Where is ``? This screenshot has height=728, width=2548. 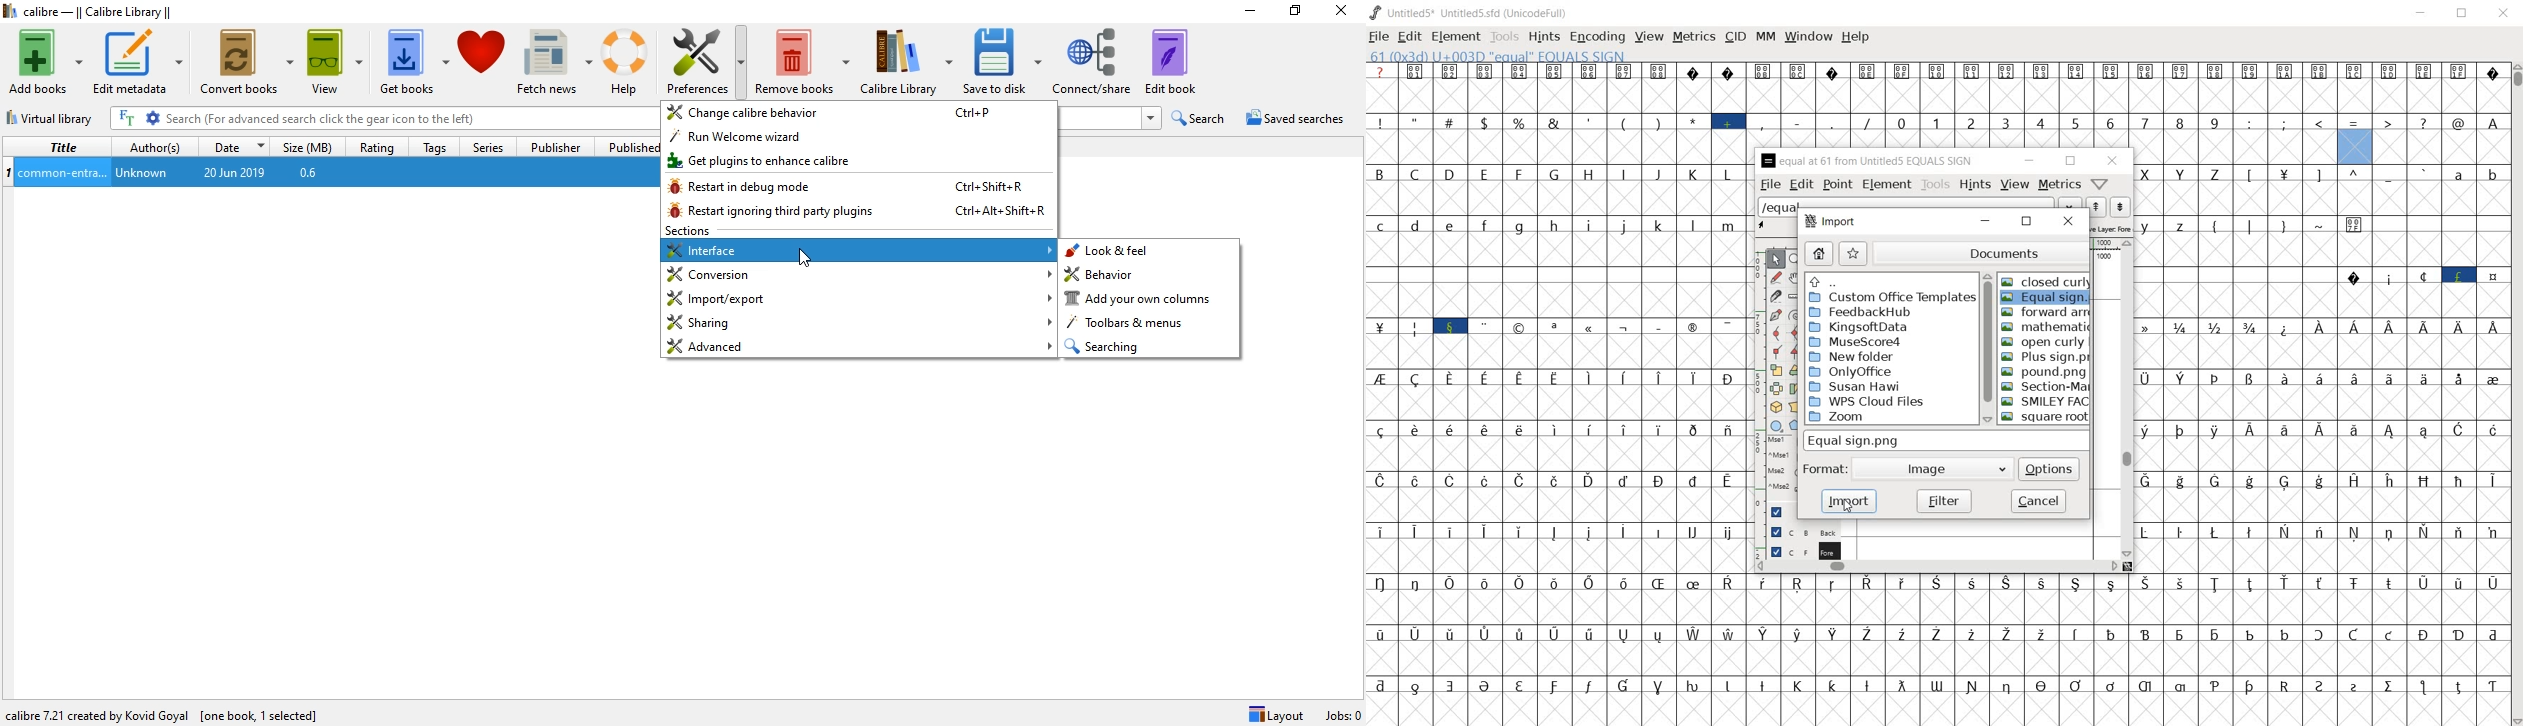  is located at coordinates (1003, 59).